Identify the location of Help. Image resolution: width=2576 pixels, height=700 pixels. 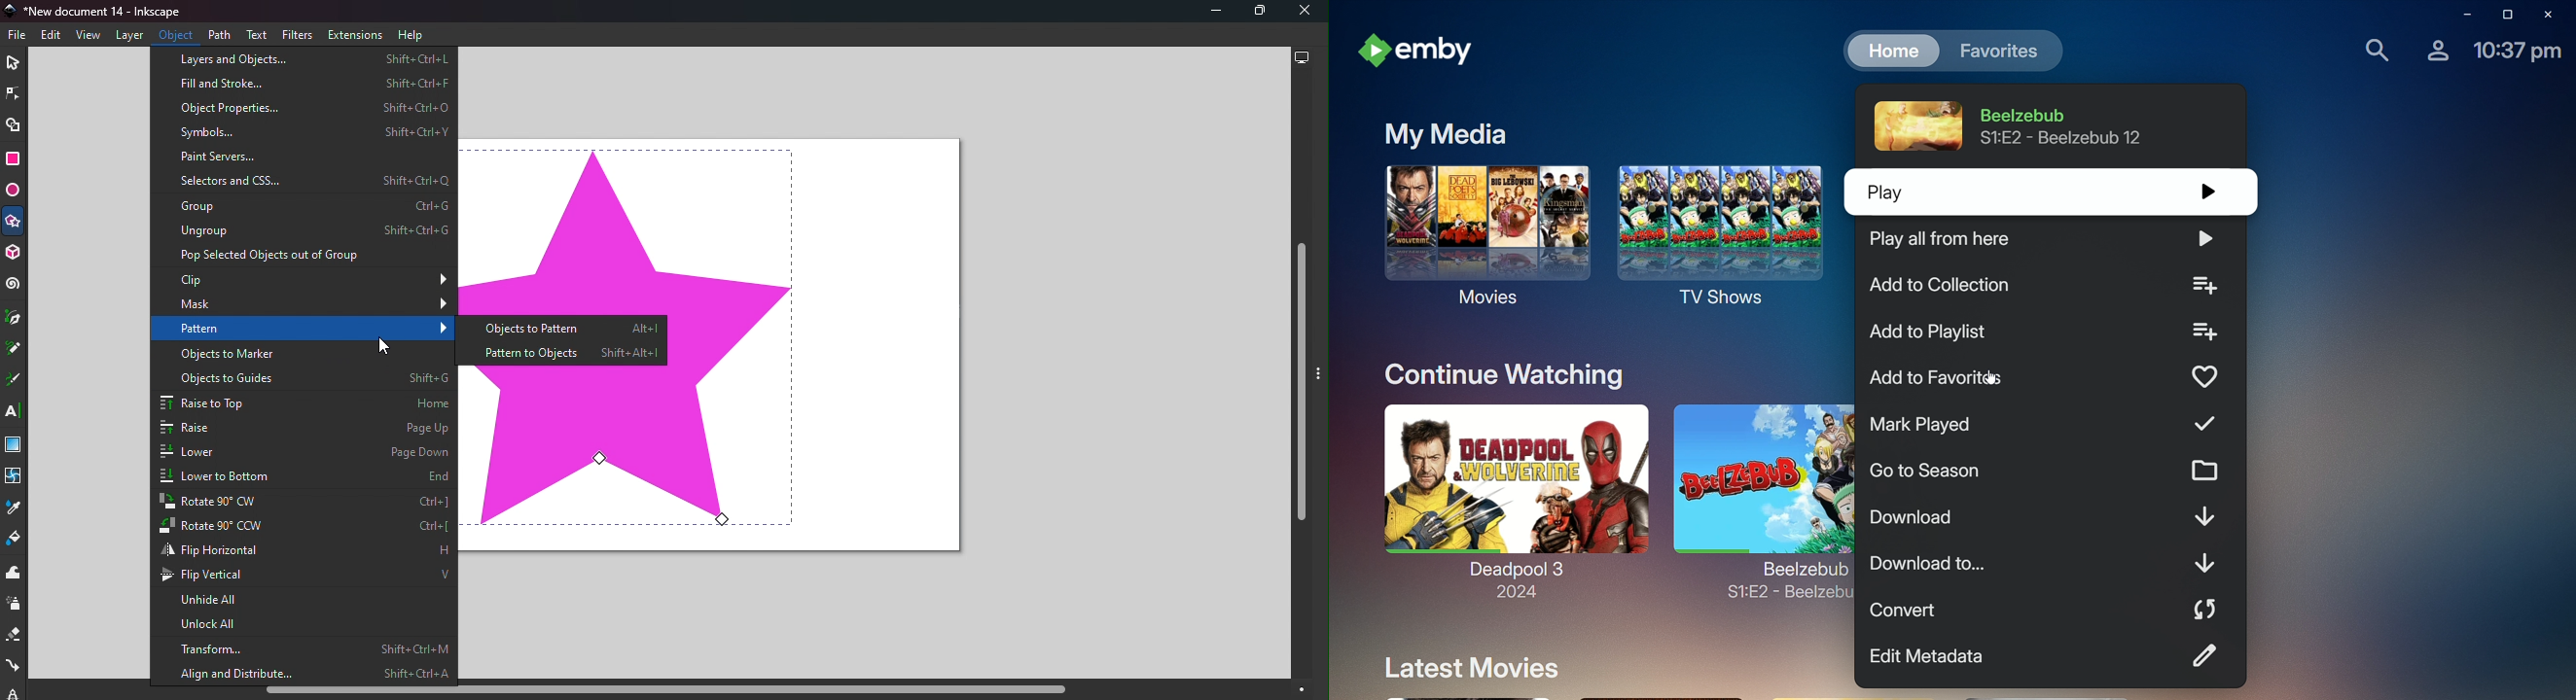
(412, 36).